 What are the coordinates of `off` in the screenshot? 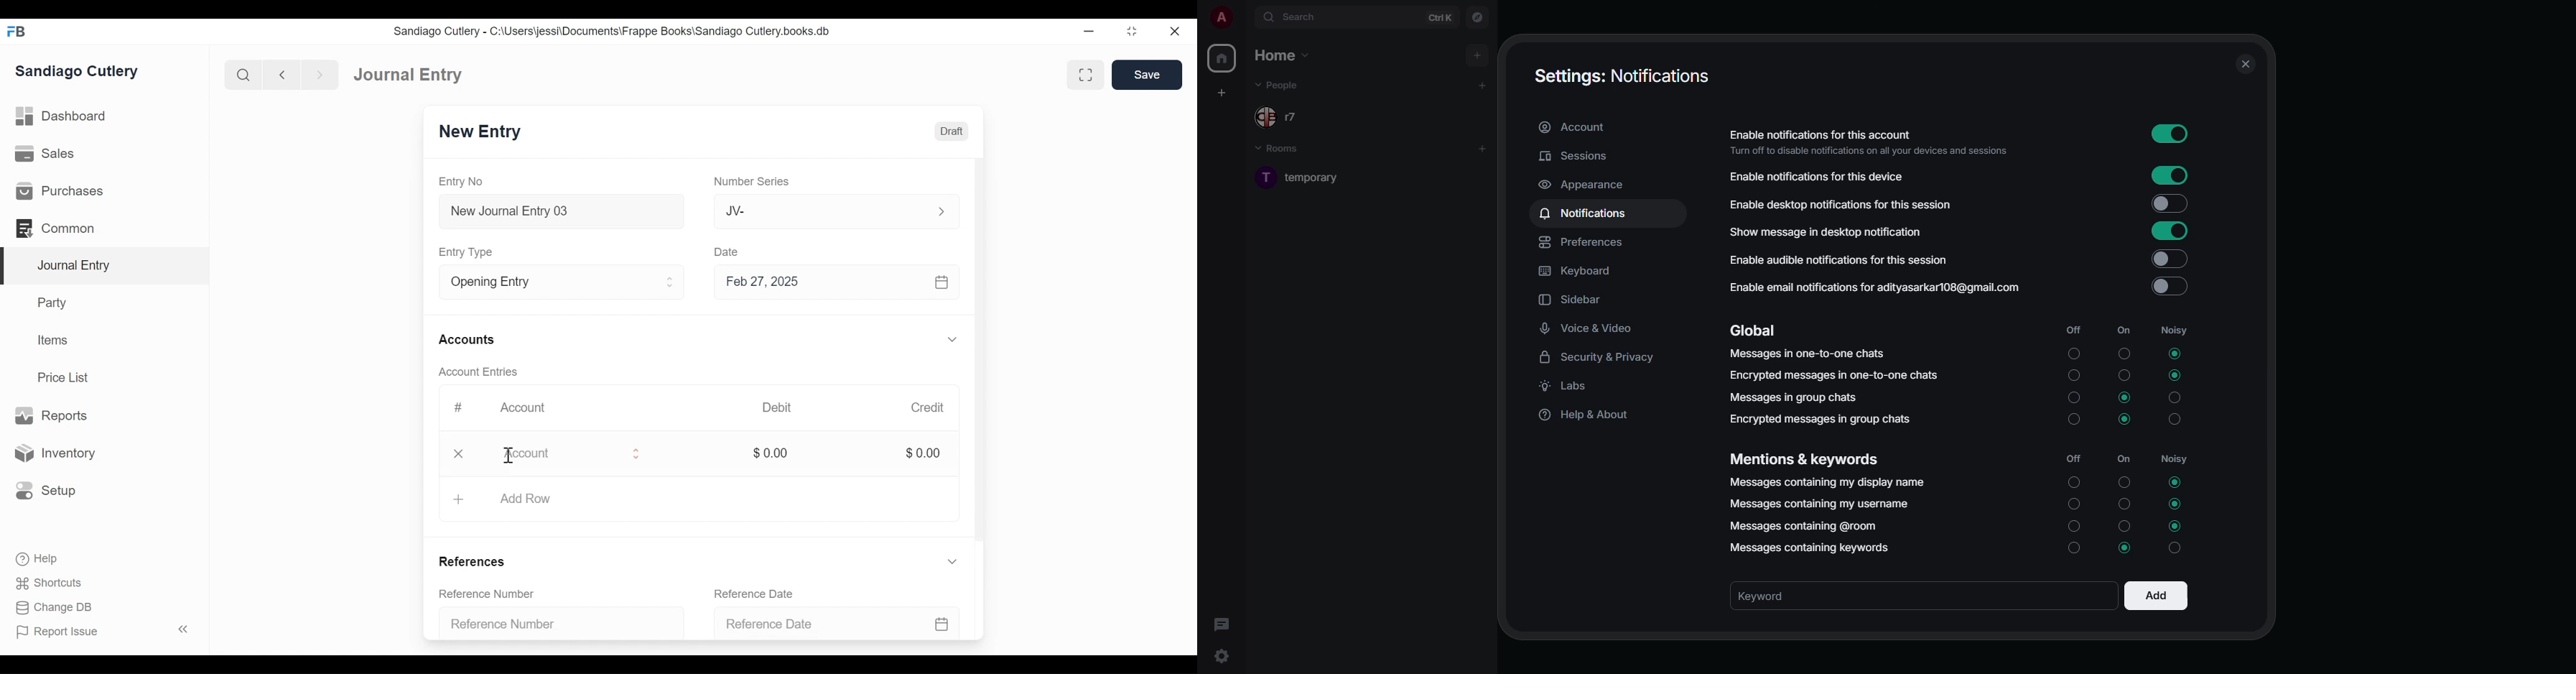 It's located at (2073, 459).